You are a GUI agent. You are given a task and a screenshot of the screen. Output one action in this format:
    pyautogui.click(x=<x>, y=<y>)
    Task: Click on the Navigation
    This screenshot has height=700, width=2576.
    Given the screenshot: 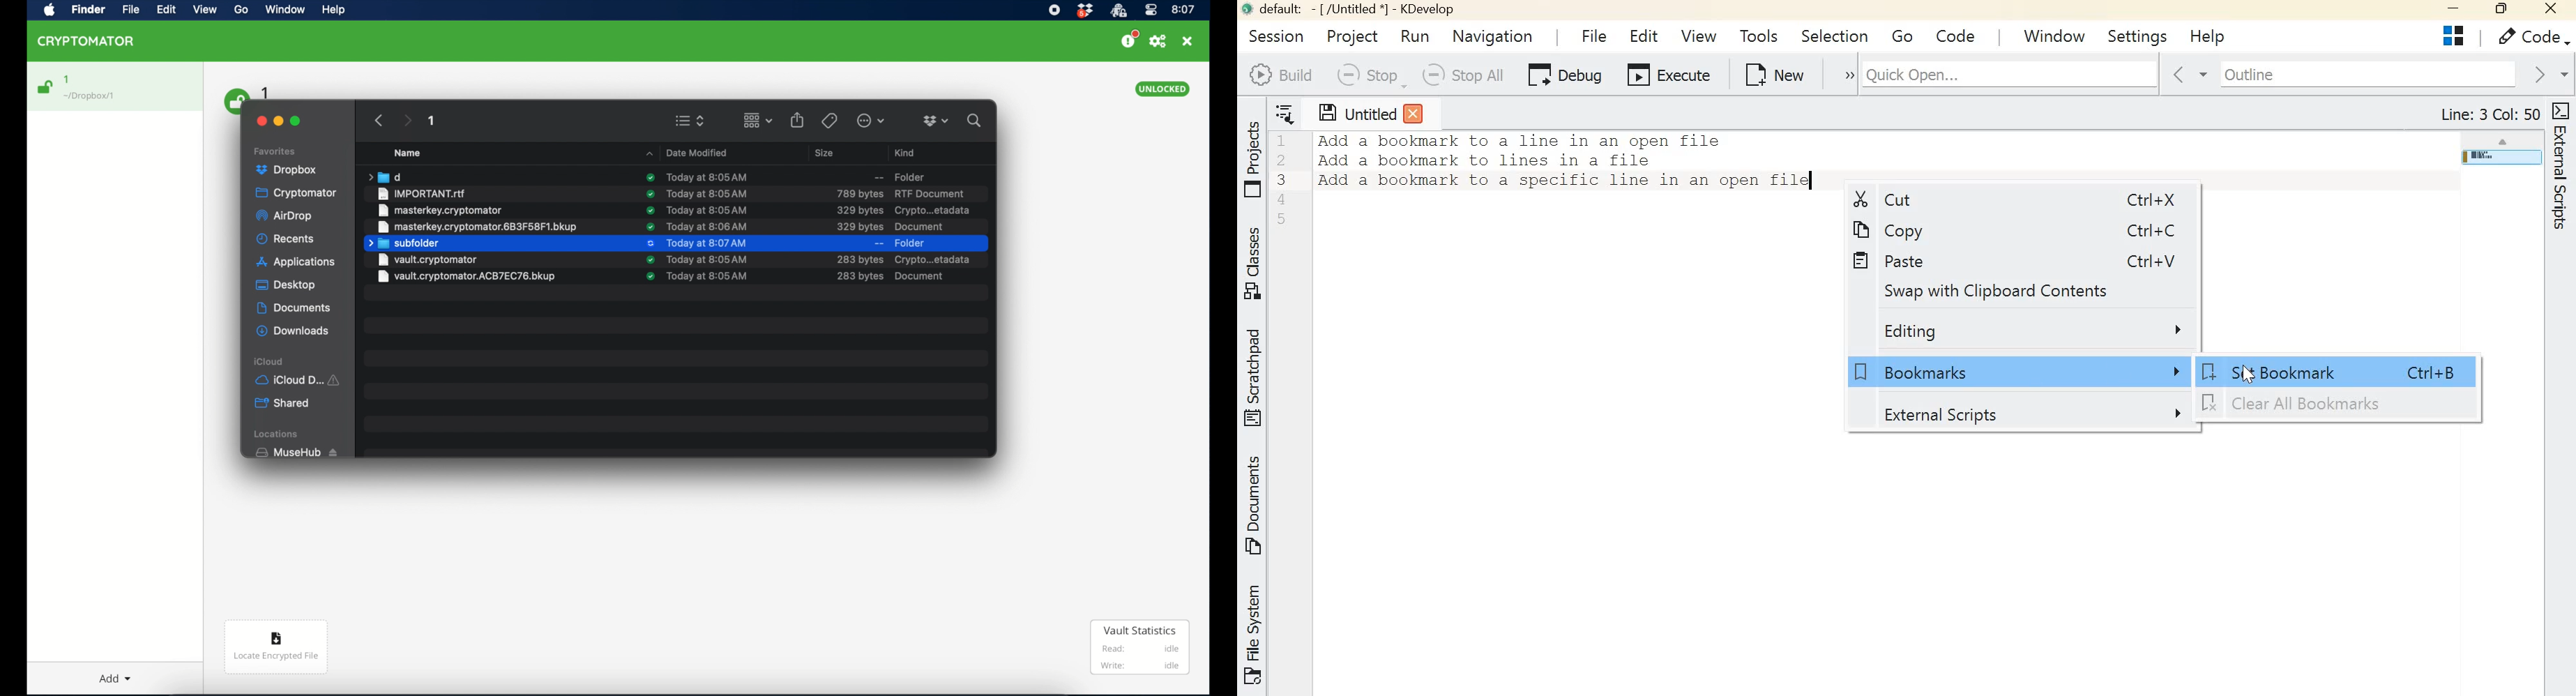 What is the action you would take?
    pyautogui.click(x=1493, y=38)
    